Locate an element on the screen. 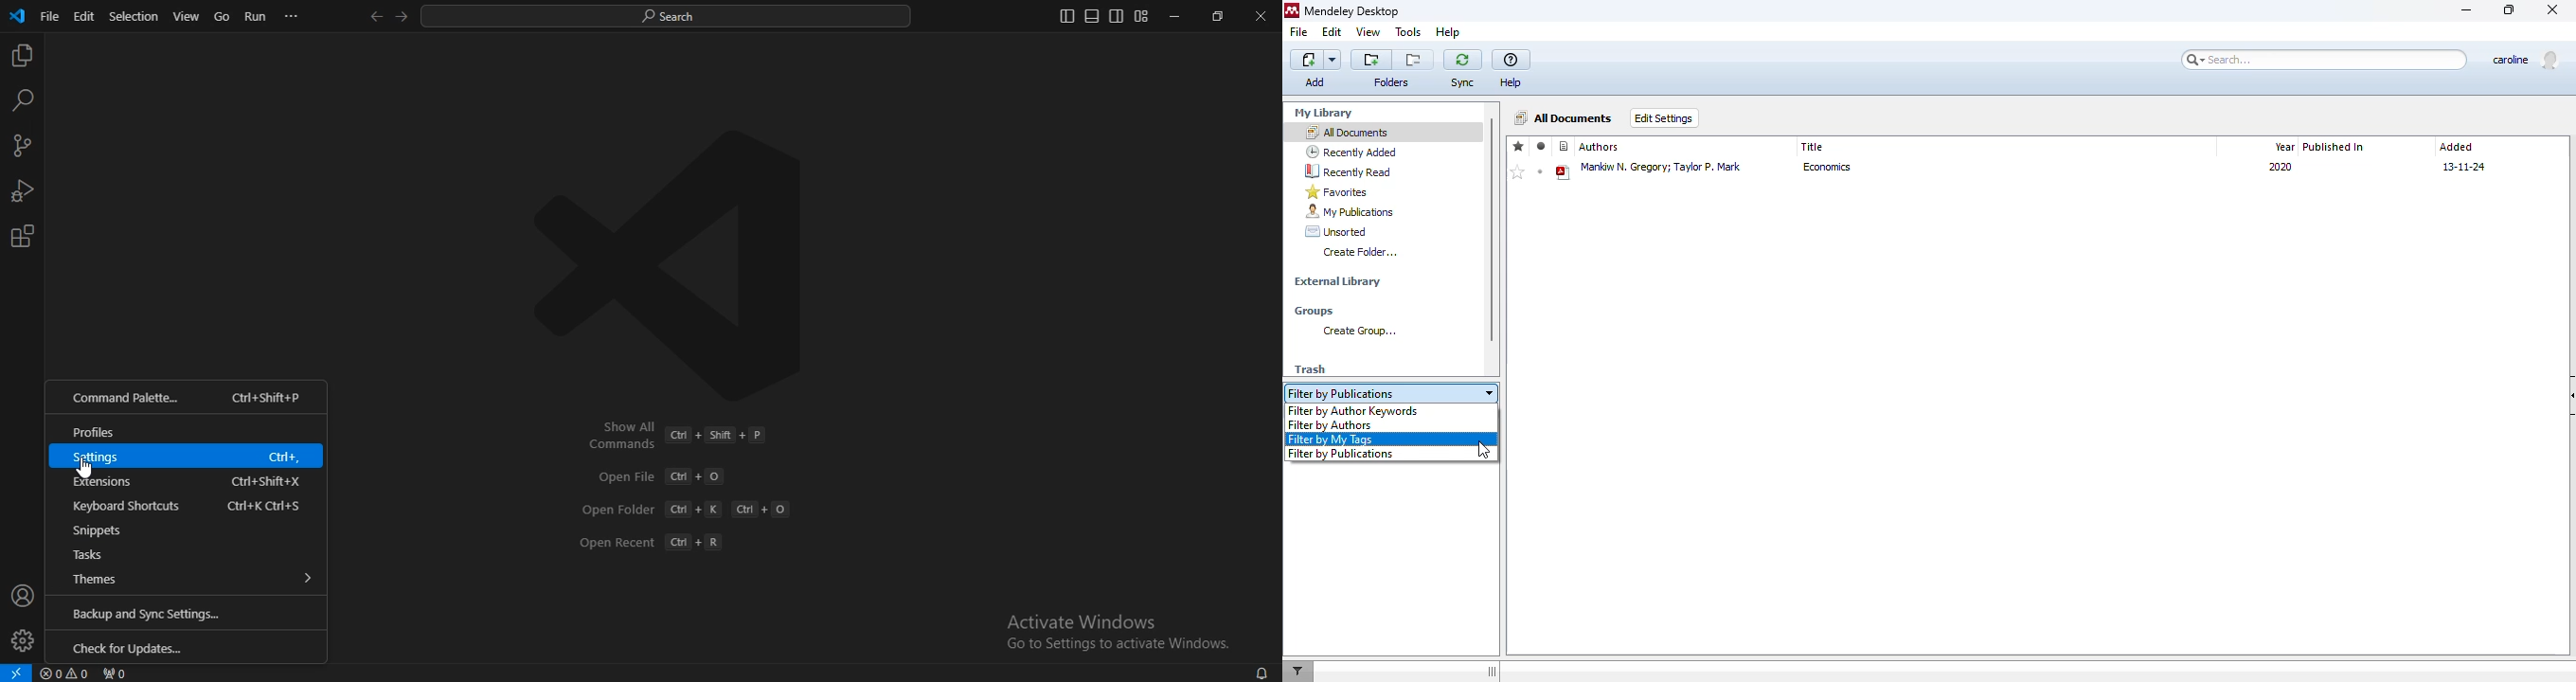  maximize is located at coordinates (2510, 9).